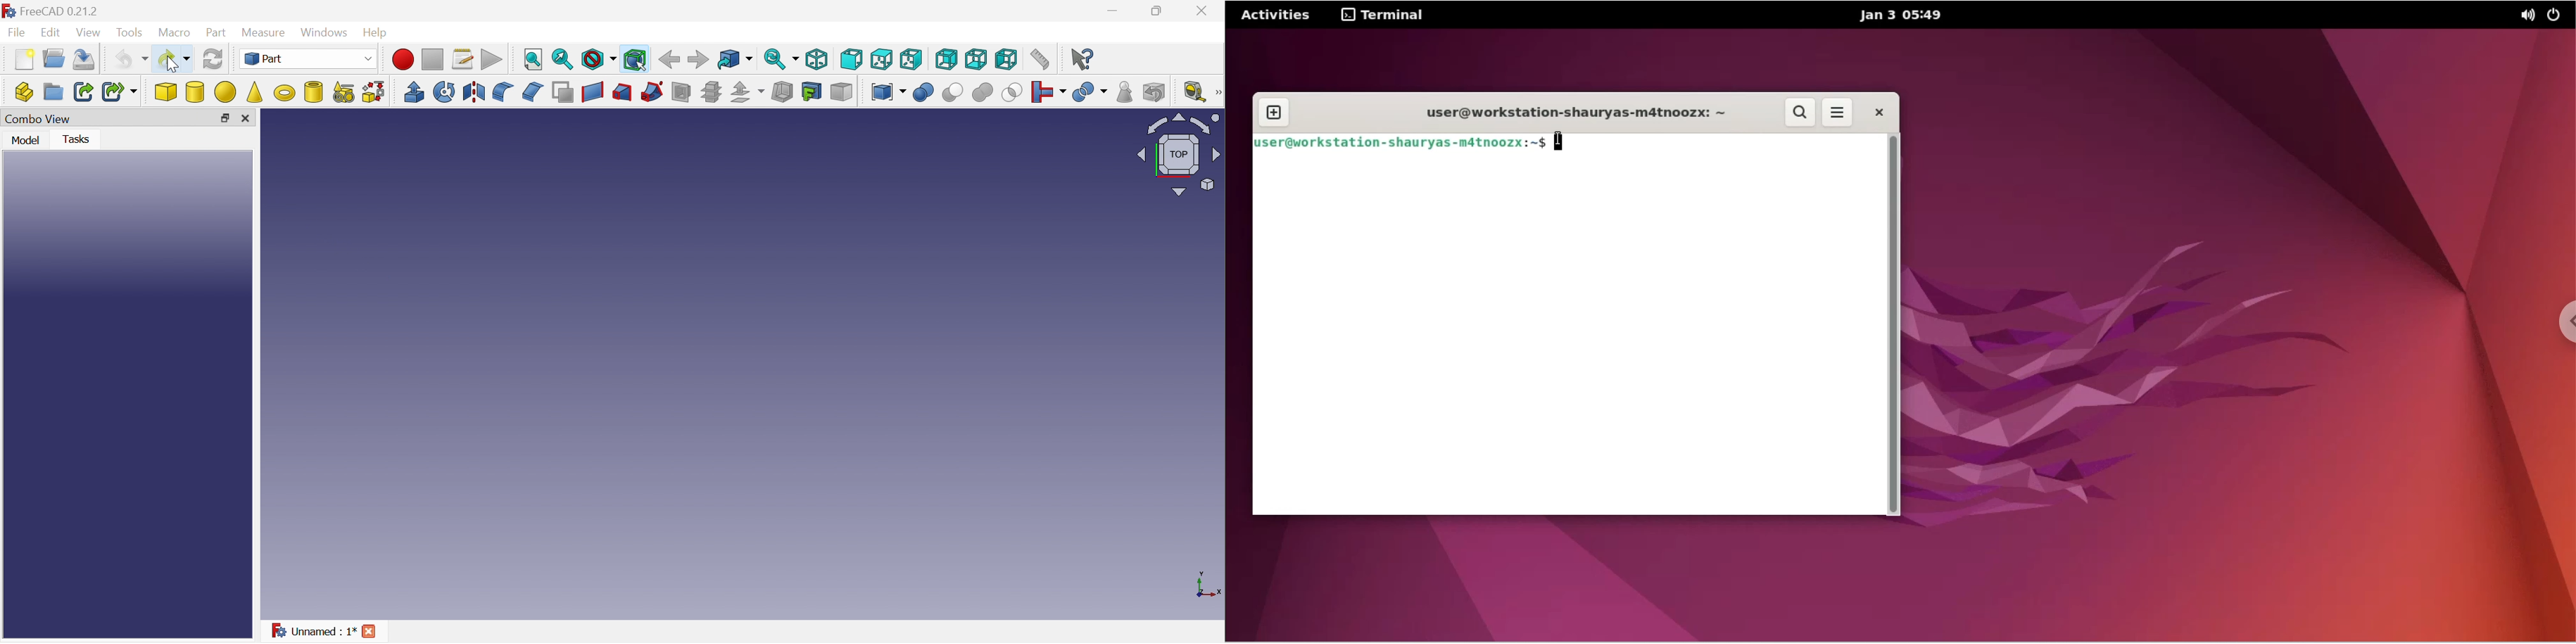  I want to click on Cylinder, so click(196, 93).